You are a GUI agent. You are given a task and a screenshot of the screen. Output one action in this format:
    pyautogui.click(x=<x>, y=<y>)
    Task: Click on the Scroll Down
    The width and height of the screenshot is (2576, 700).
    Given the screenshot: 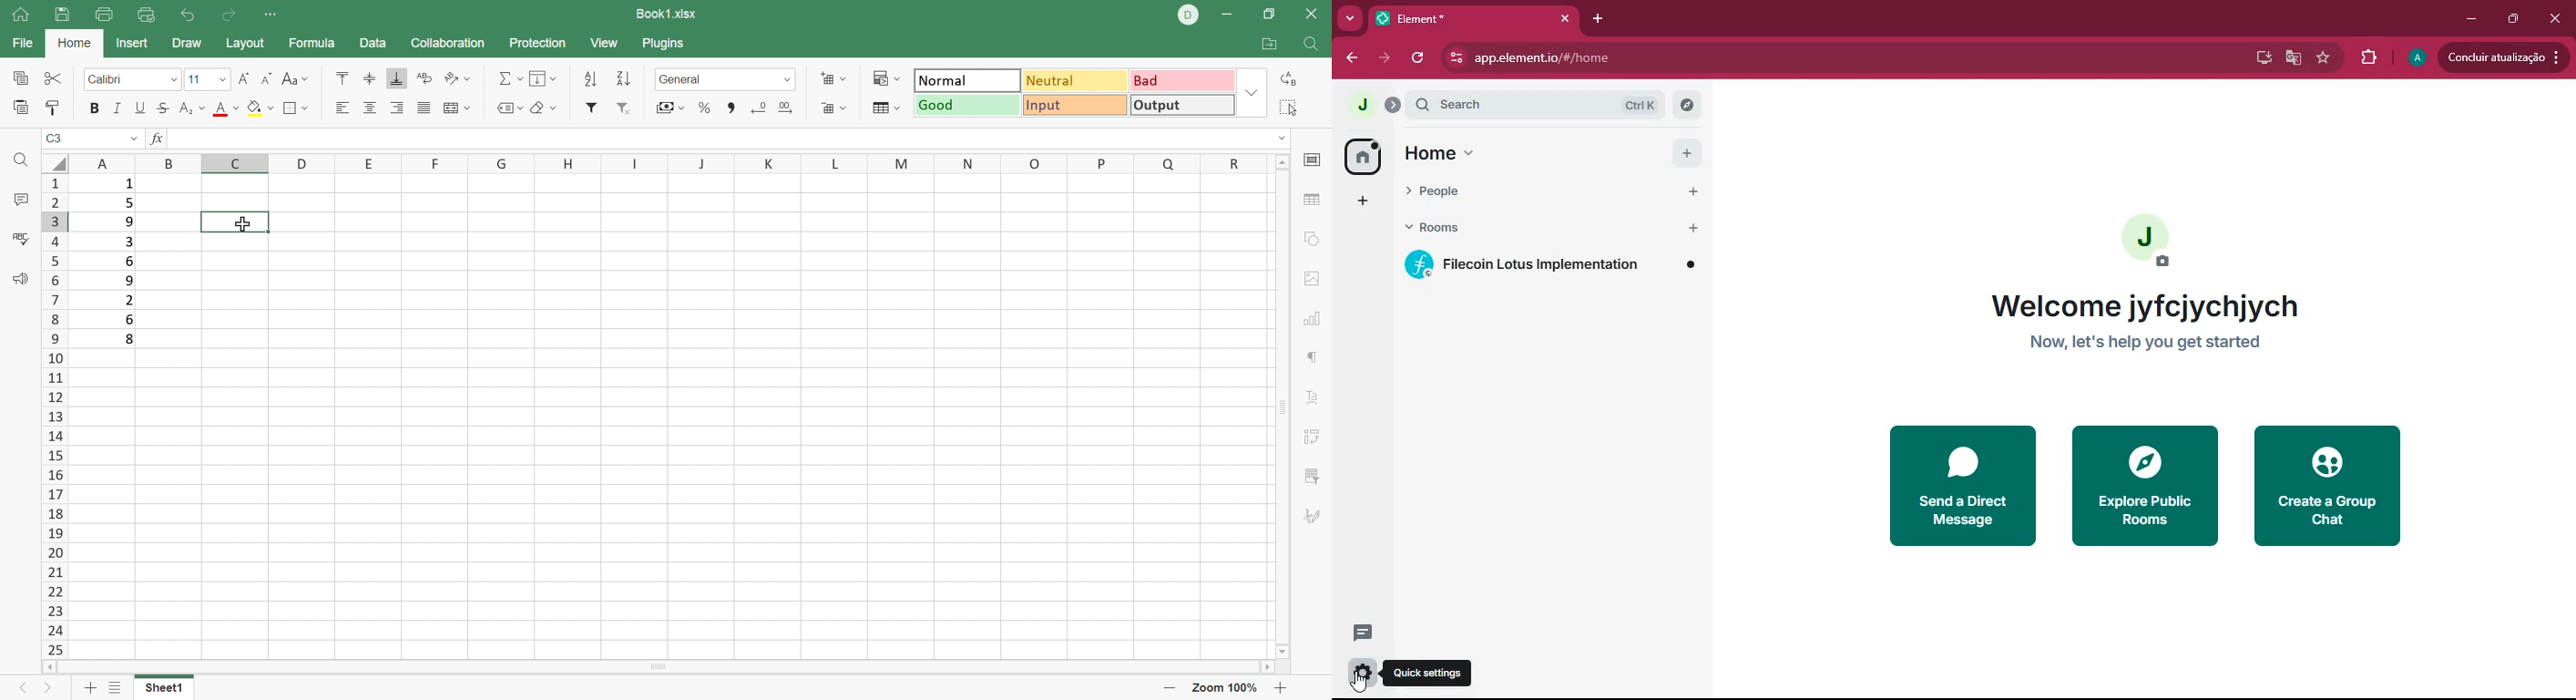 What is the action you would take?
    pyautogui.click(x=1277, y=649)
    